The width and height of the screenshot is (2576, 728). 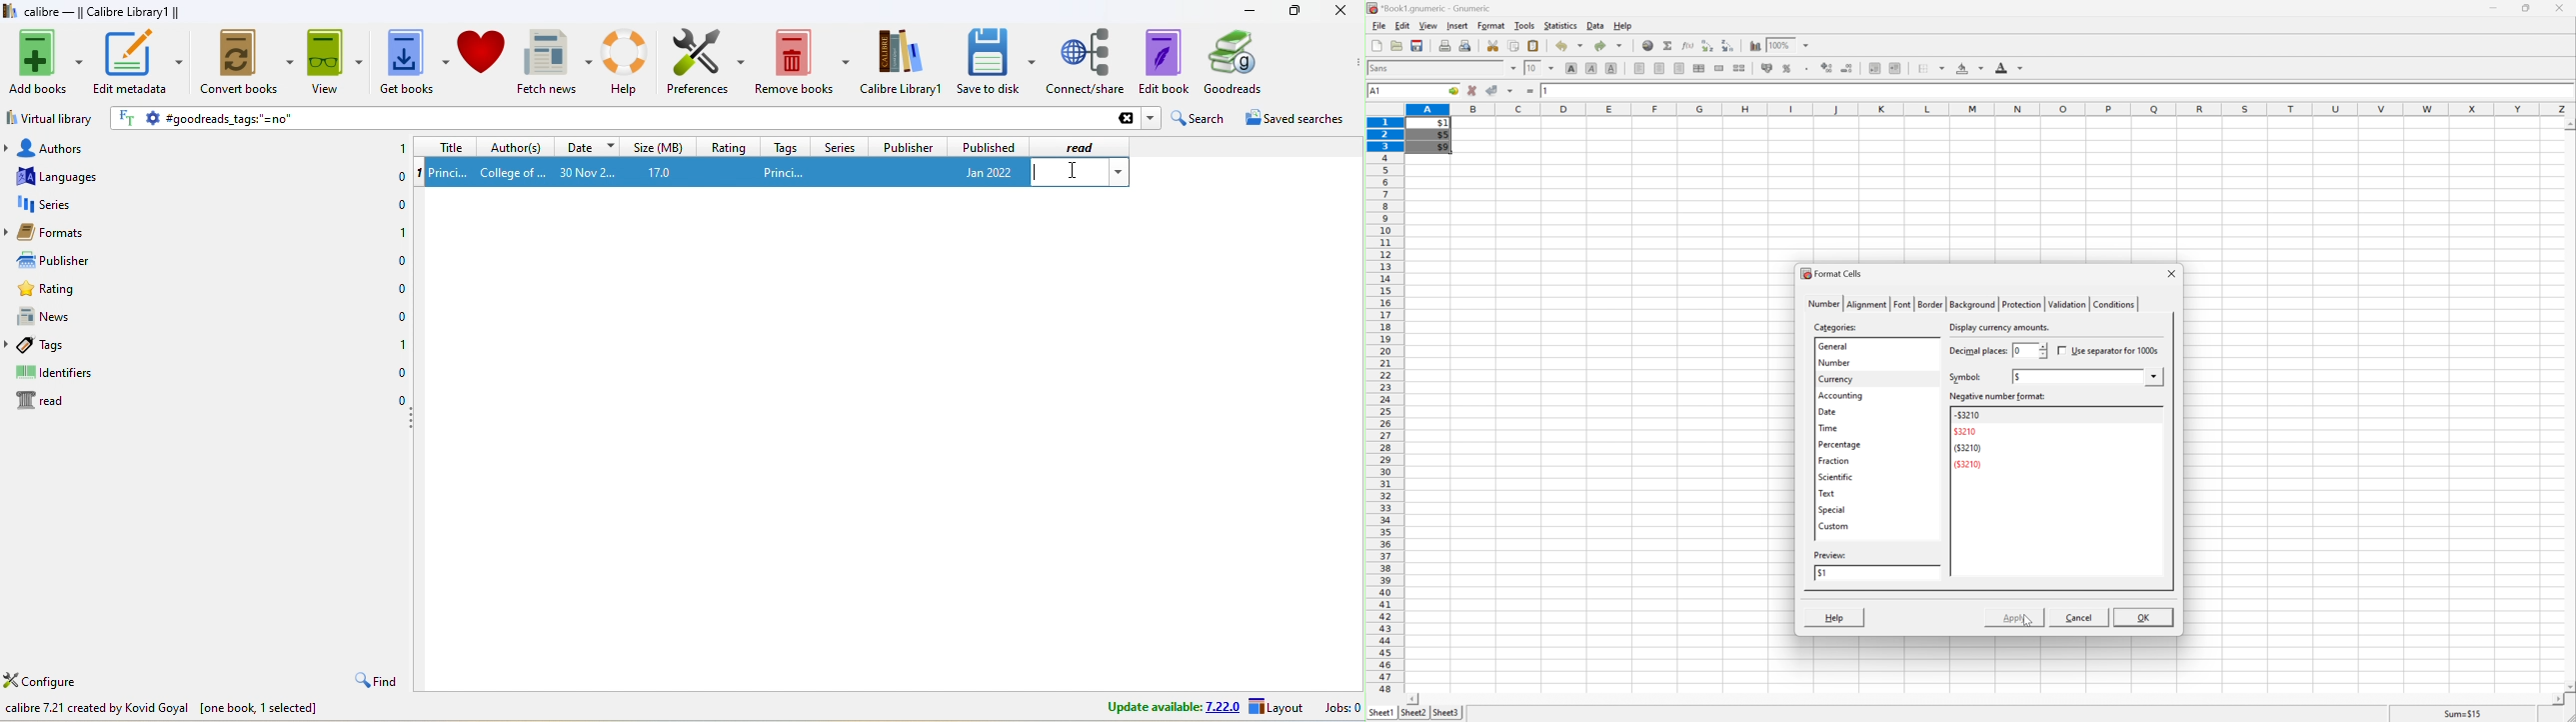 I want to click on Sort the selected region in ascending order based on the first column selected, so click(x=1708, y=45).